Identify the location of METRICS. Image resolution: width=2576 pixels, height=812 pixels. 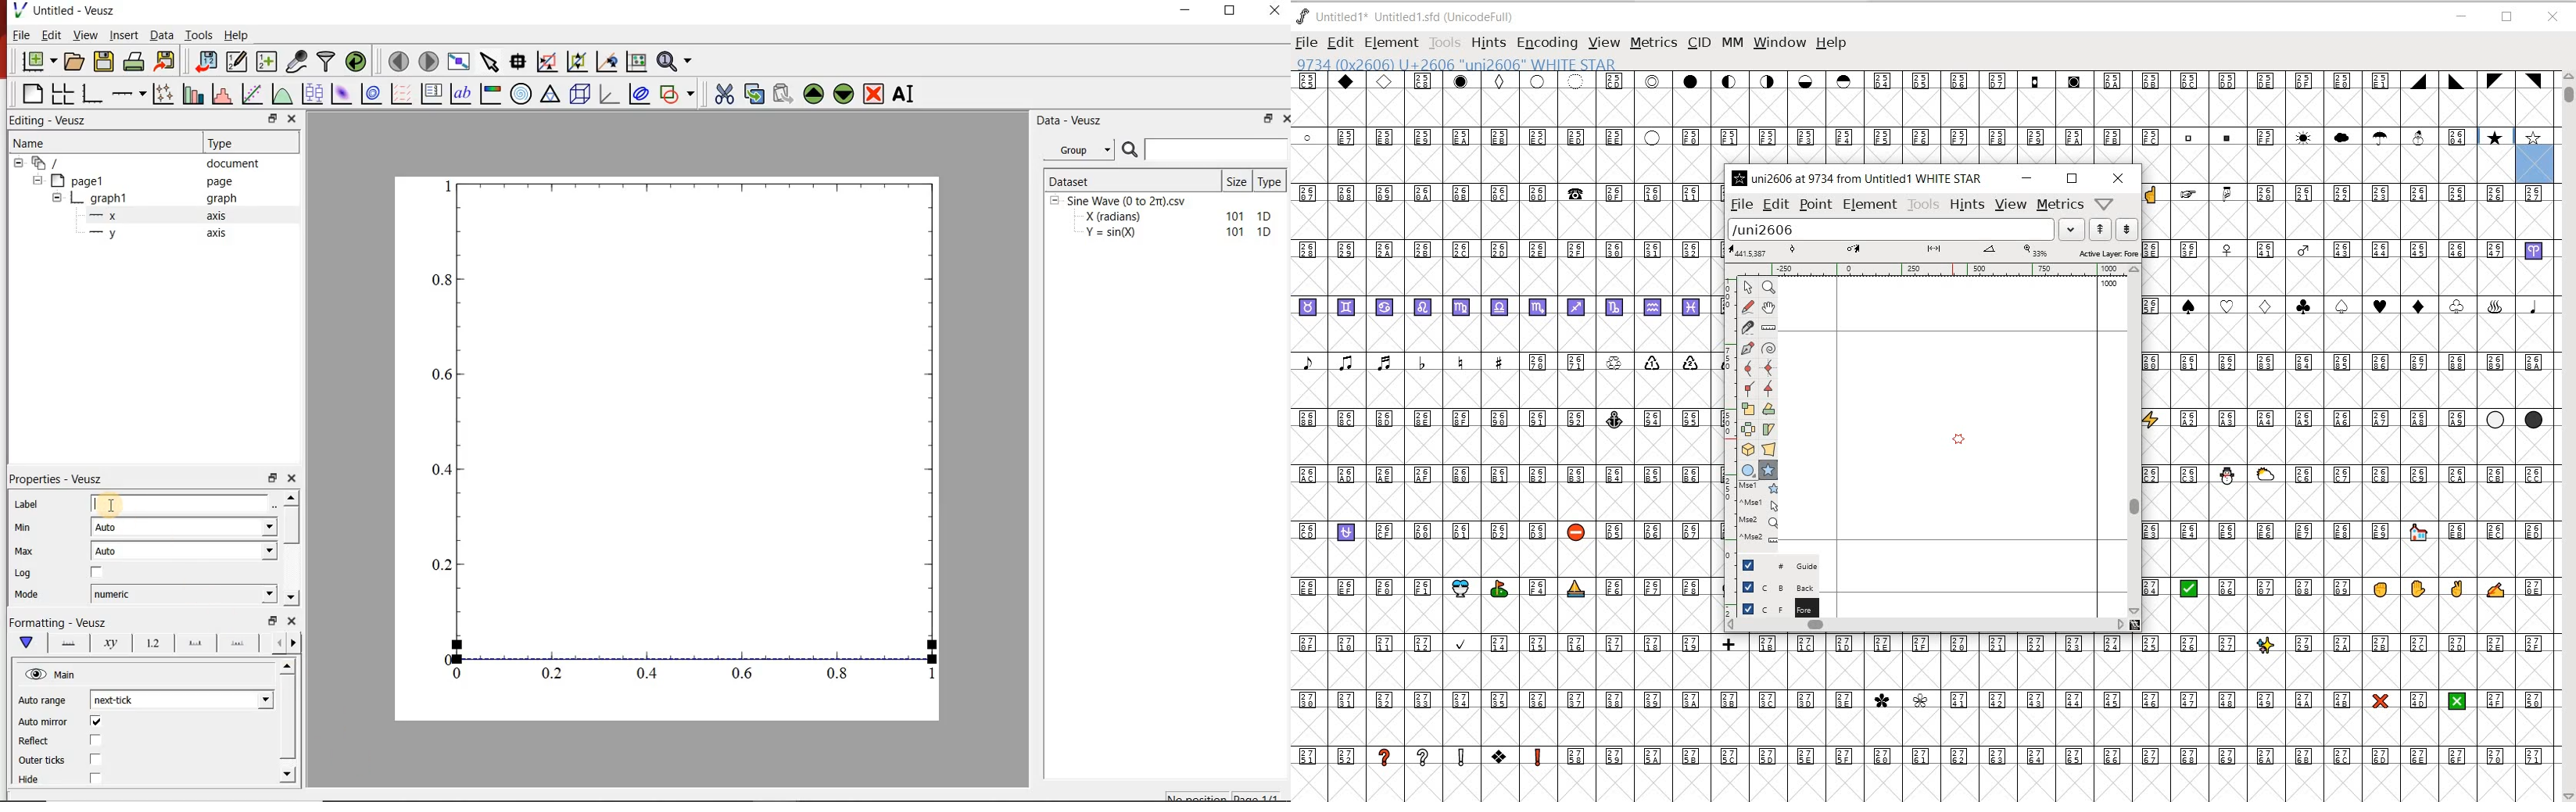
(1653, 42).